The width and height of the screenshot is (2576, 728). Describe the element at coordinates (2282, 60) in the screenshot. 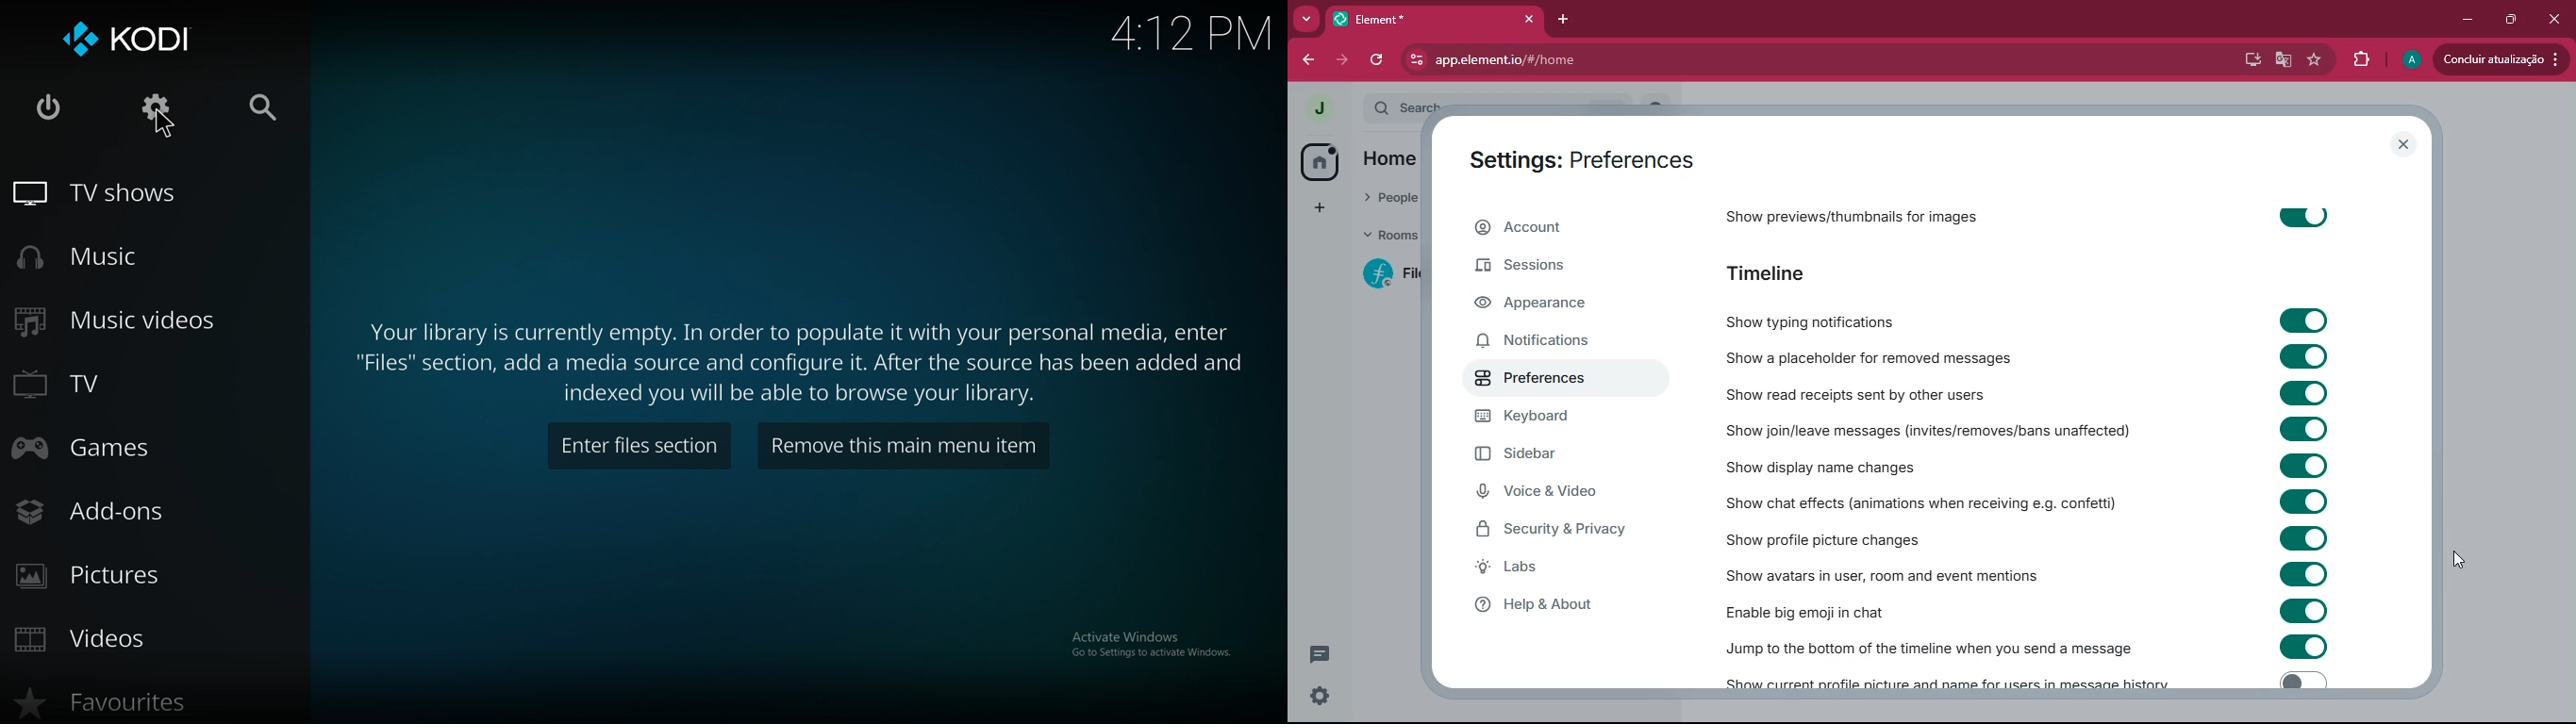

I see `google translate` at that location.